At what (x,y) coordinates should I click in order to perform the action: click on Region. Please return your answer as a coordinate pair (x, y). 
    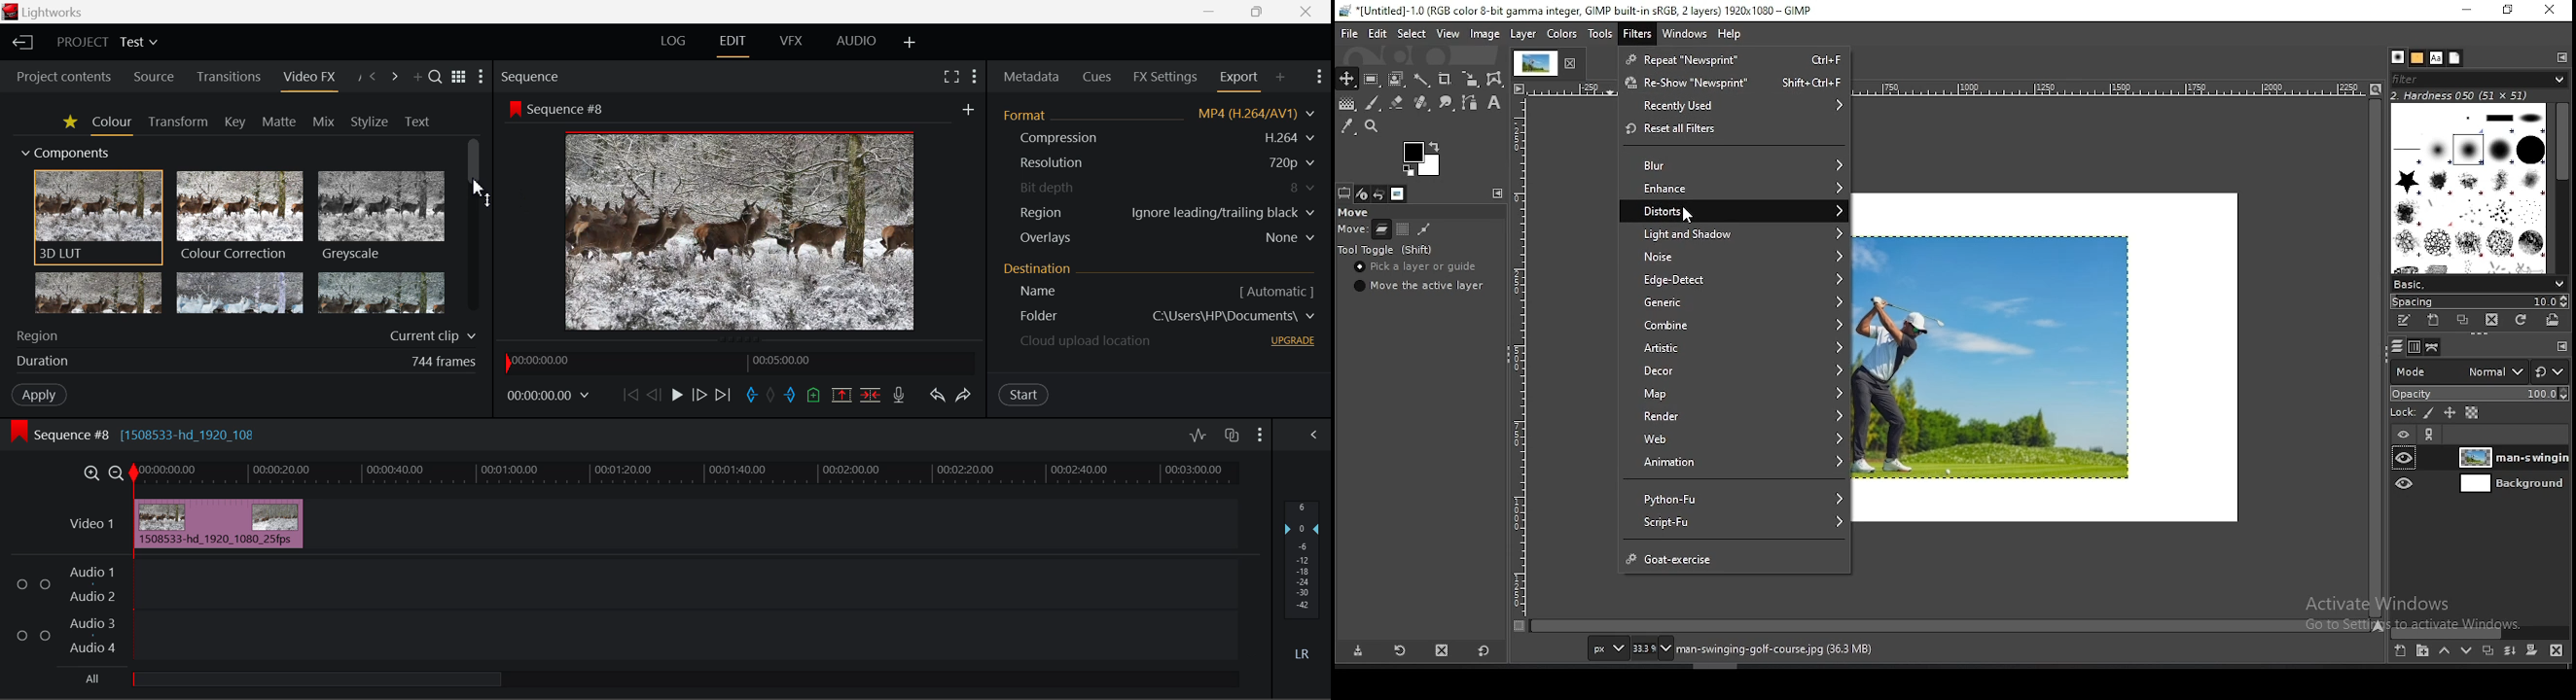
    Looking at the image, I should click on (41, 335).